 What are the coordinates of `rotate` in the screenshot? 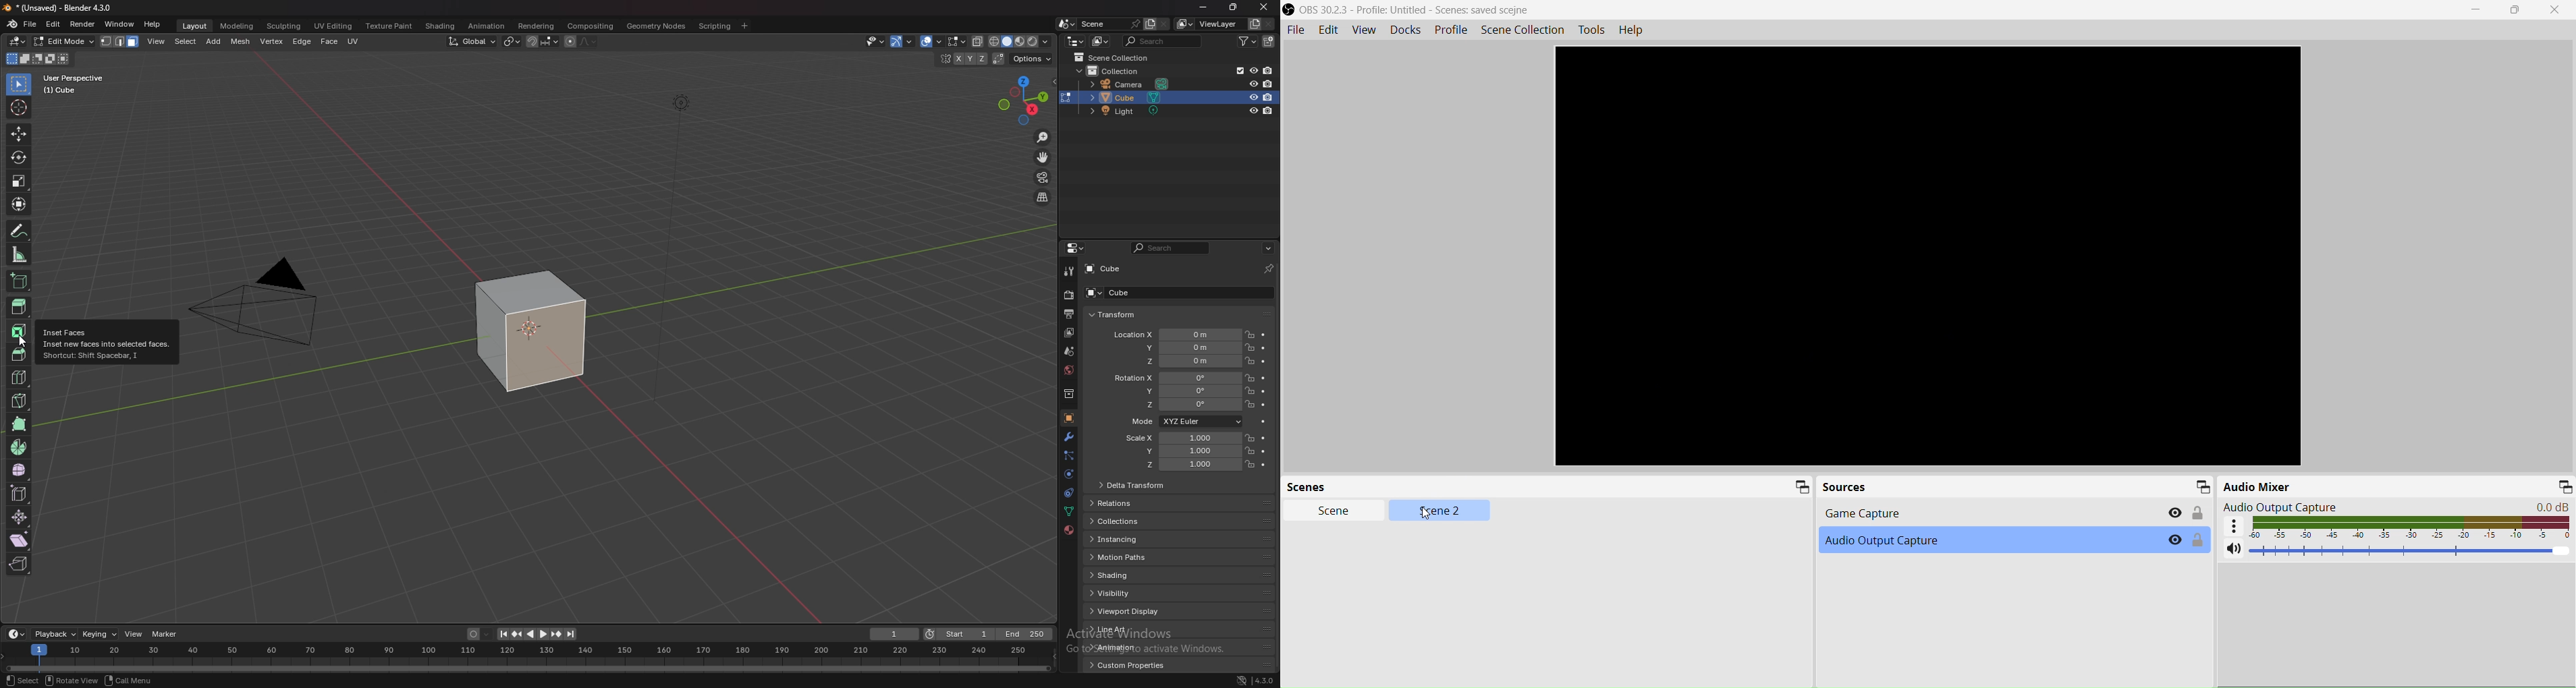 It's located at (19, 157).